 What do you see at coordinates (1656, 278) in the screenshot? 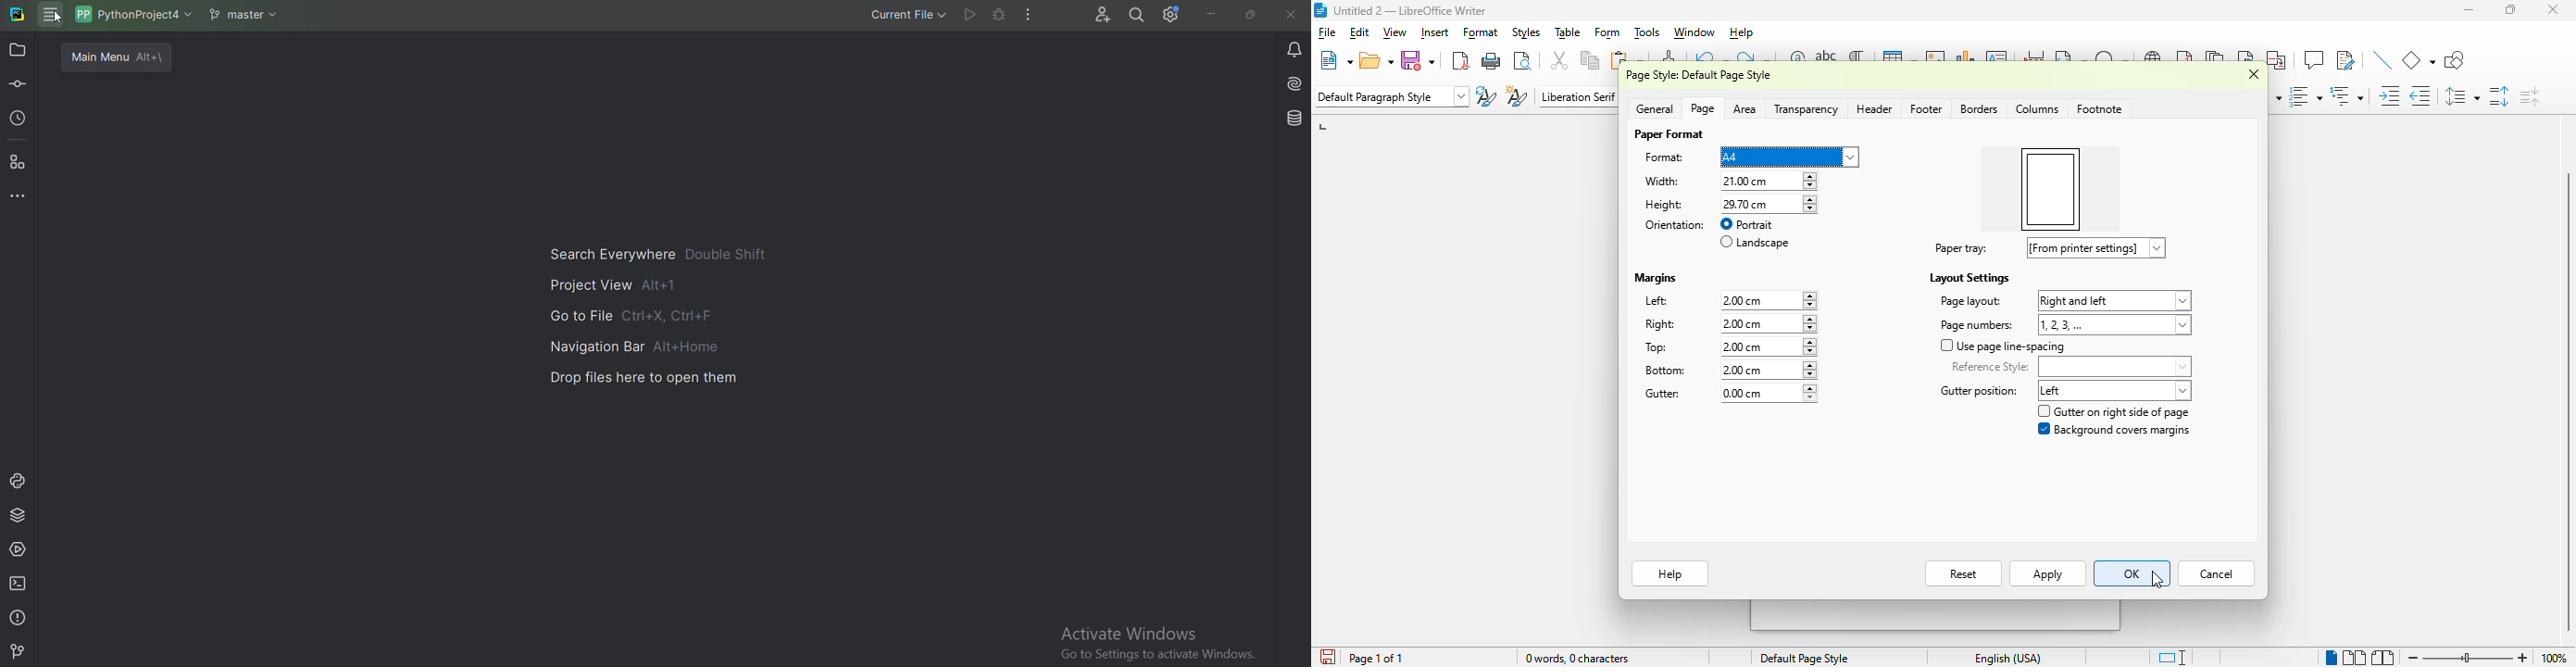
I see `margins` at bounding box center [1656, 278].